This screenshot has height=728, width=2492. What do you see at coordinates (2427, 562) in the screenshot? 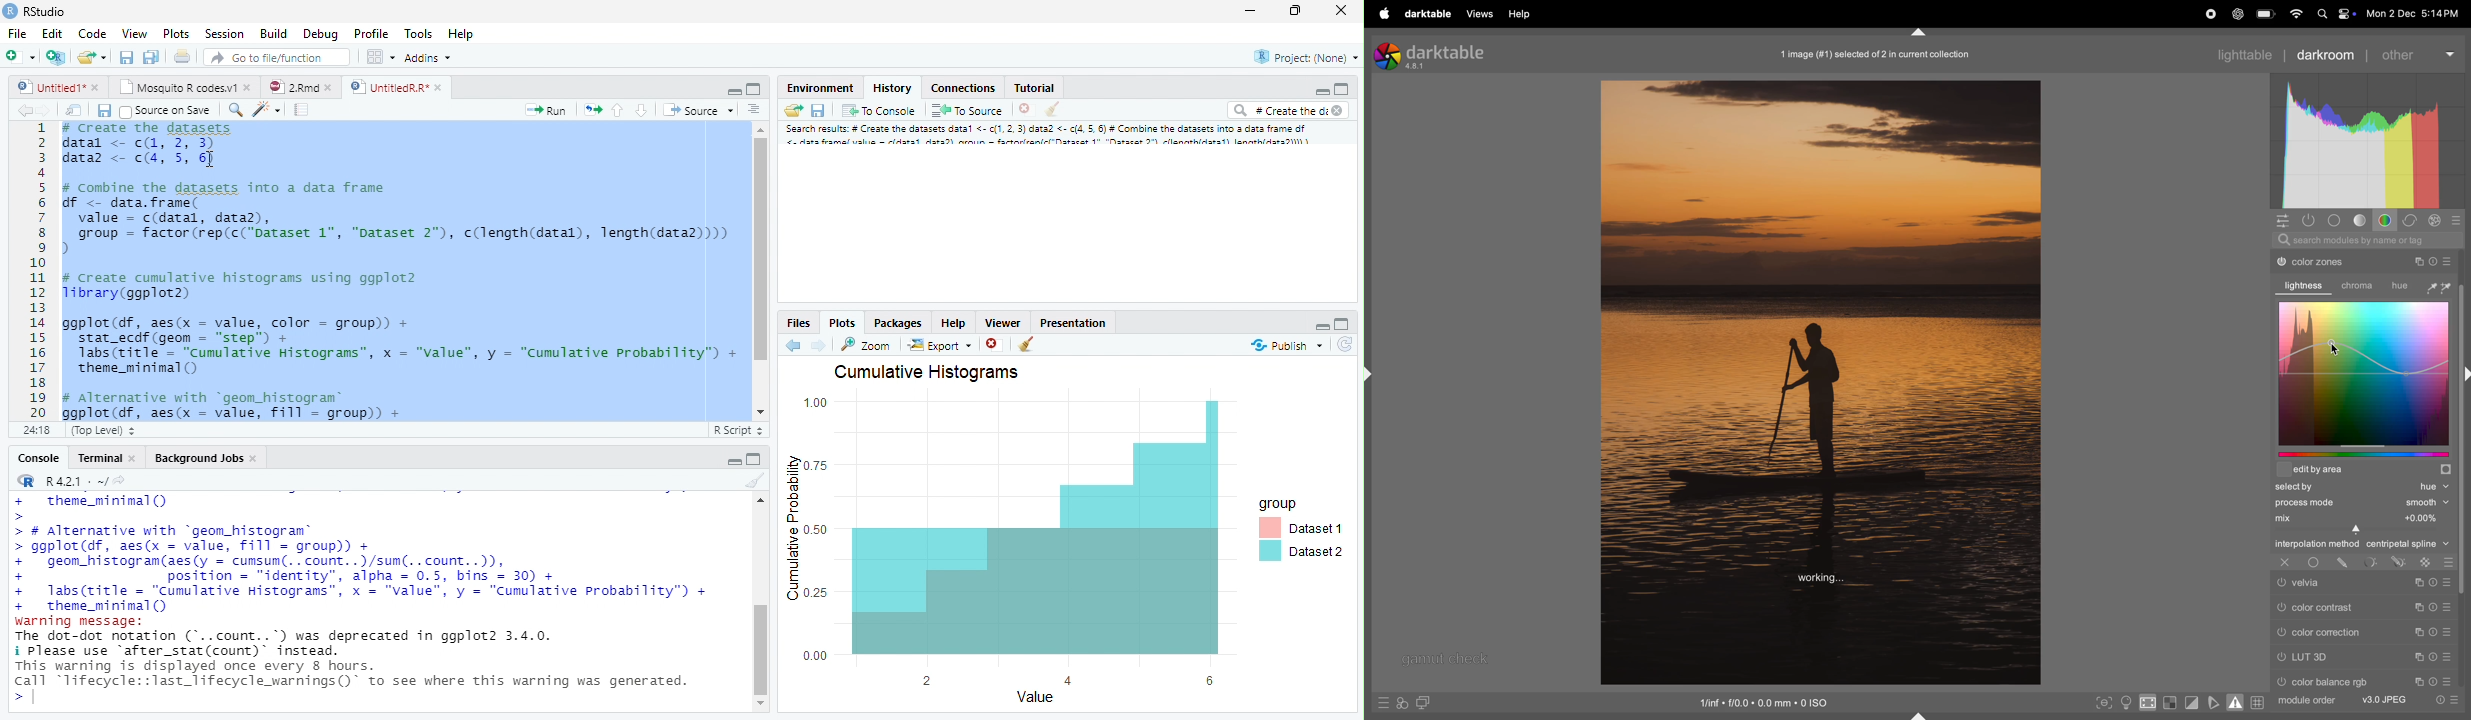
I see `` at bounding box center [2427, 562].